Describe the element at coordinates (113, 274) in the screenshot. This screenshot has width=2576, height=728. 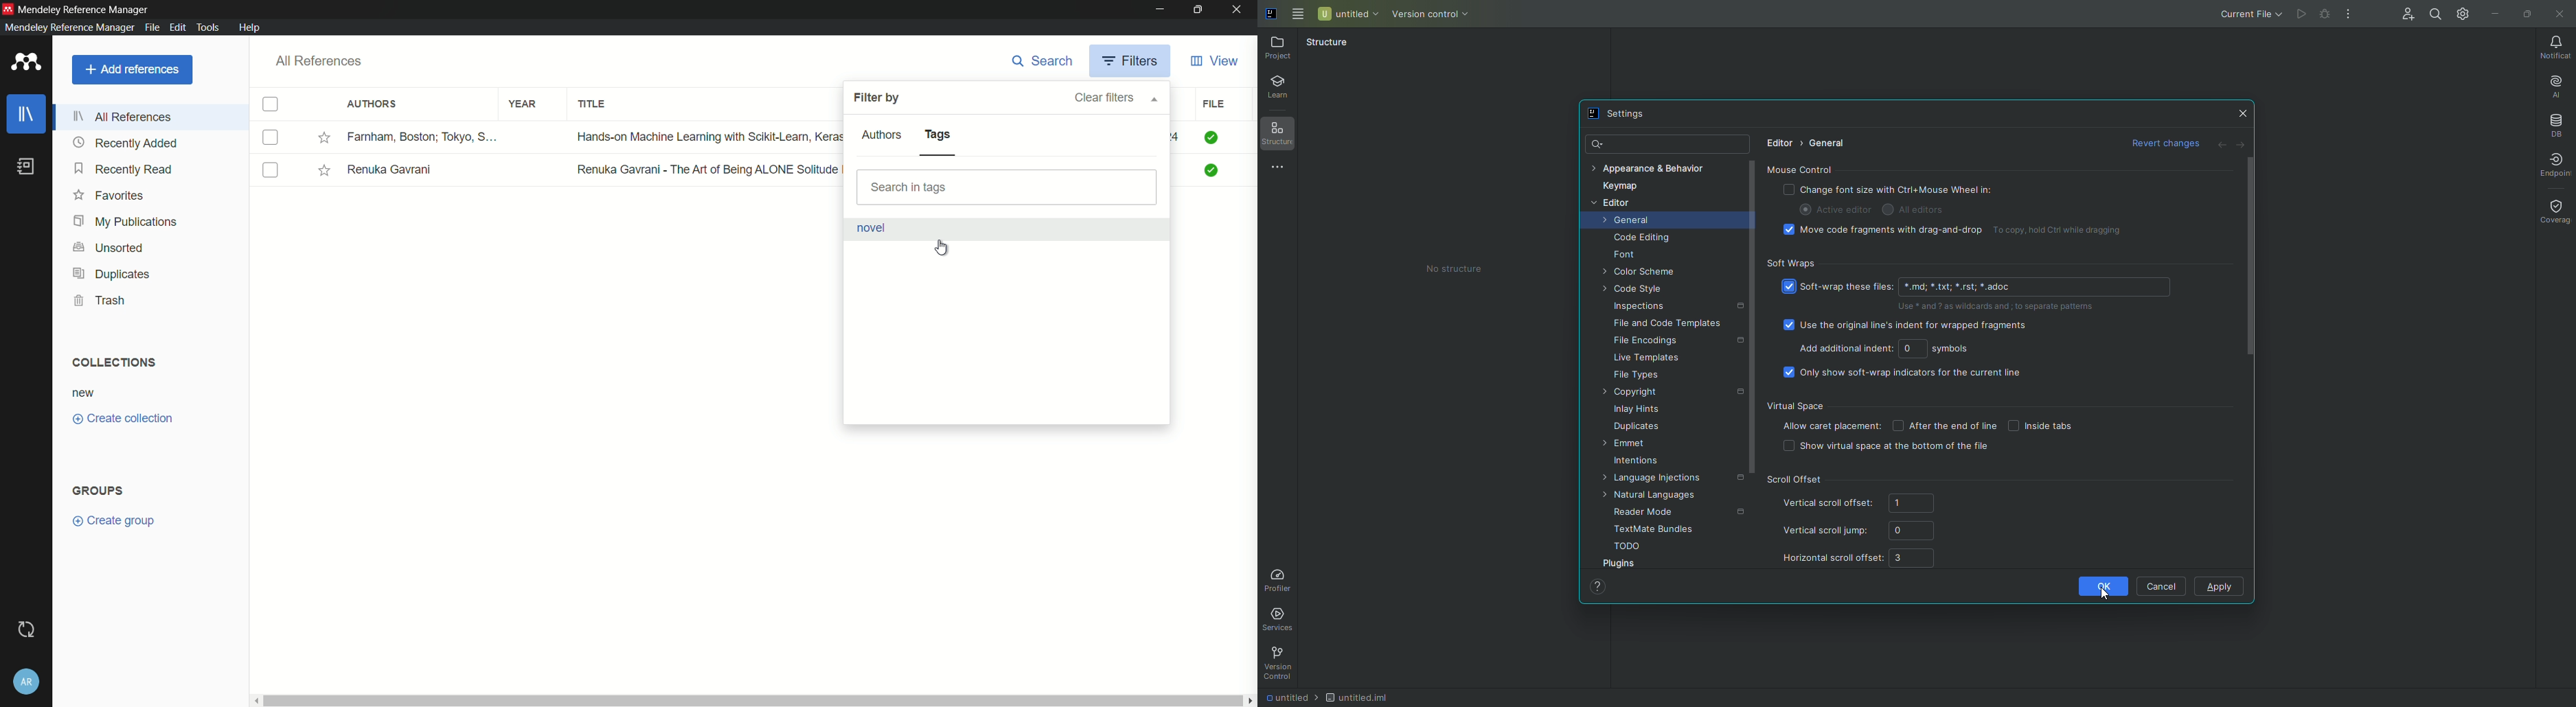
I see `duplicates` at that location.